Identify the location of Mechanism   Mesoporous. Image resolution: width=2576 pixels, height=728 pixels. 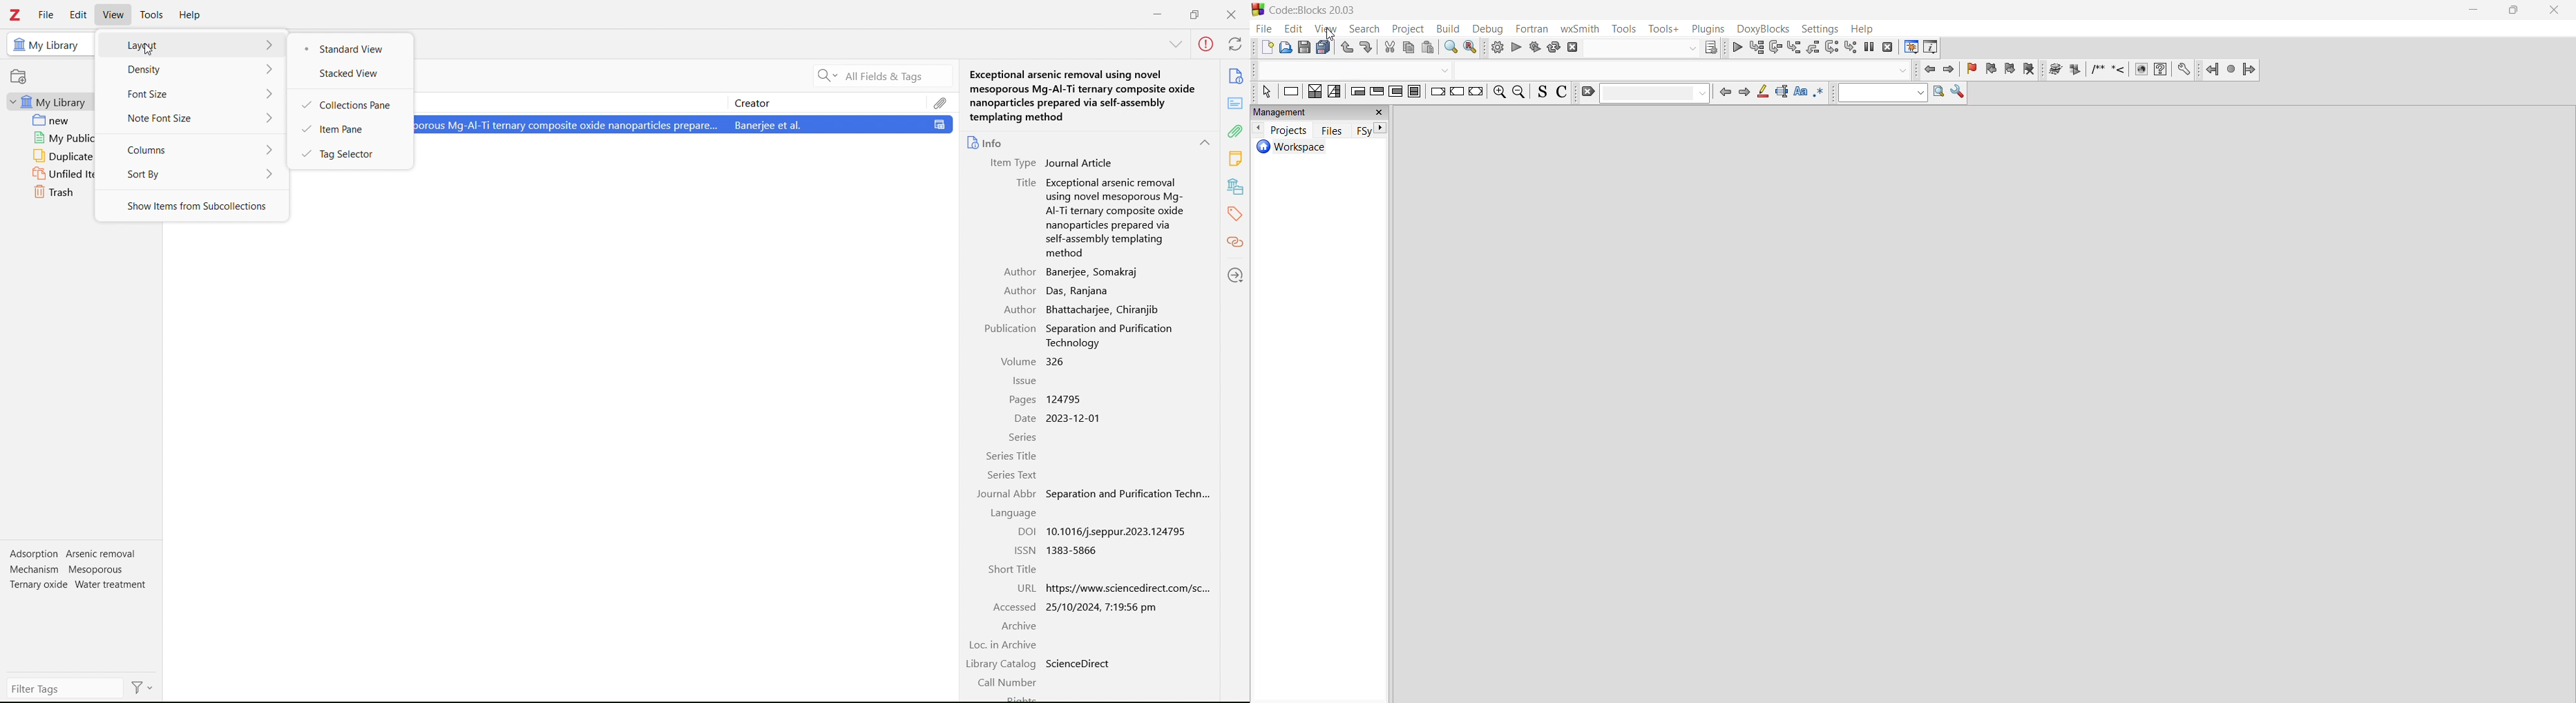
(68, 569).